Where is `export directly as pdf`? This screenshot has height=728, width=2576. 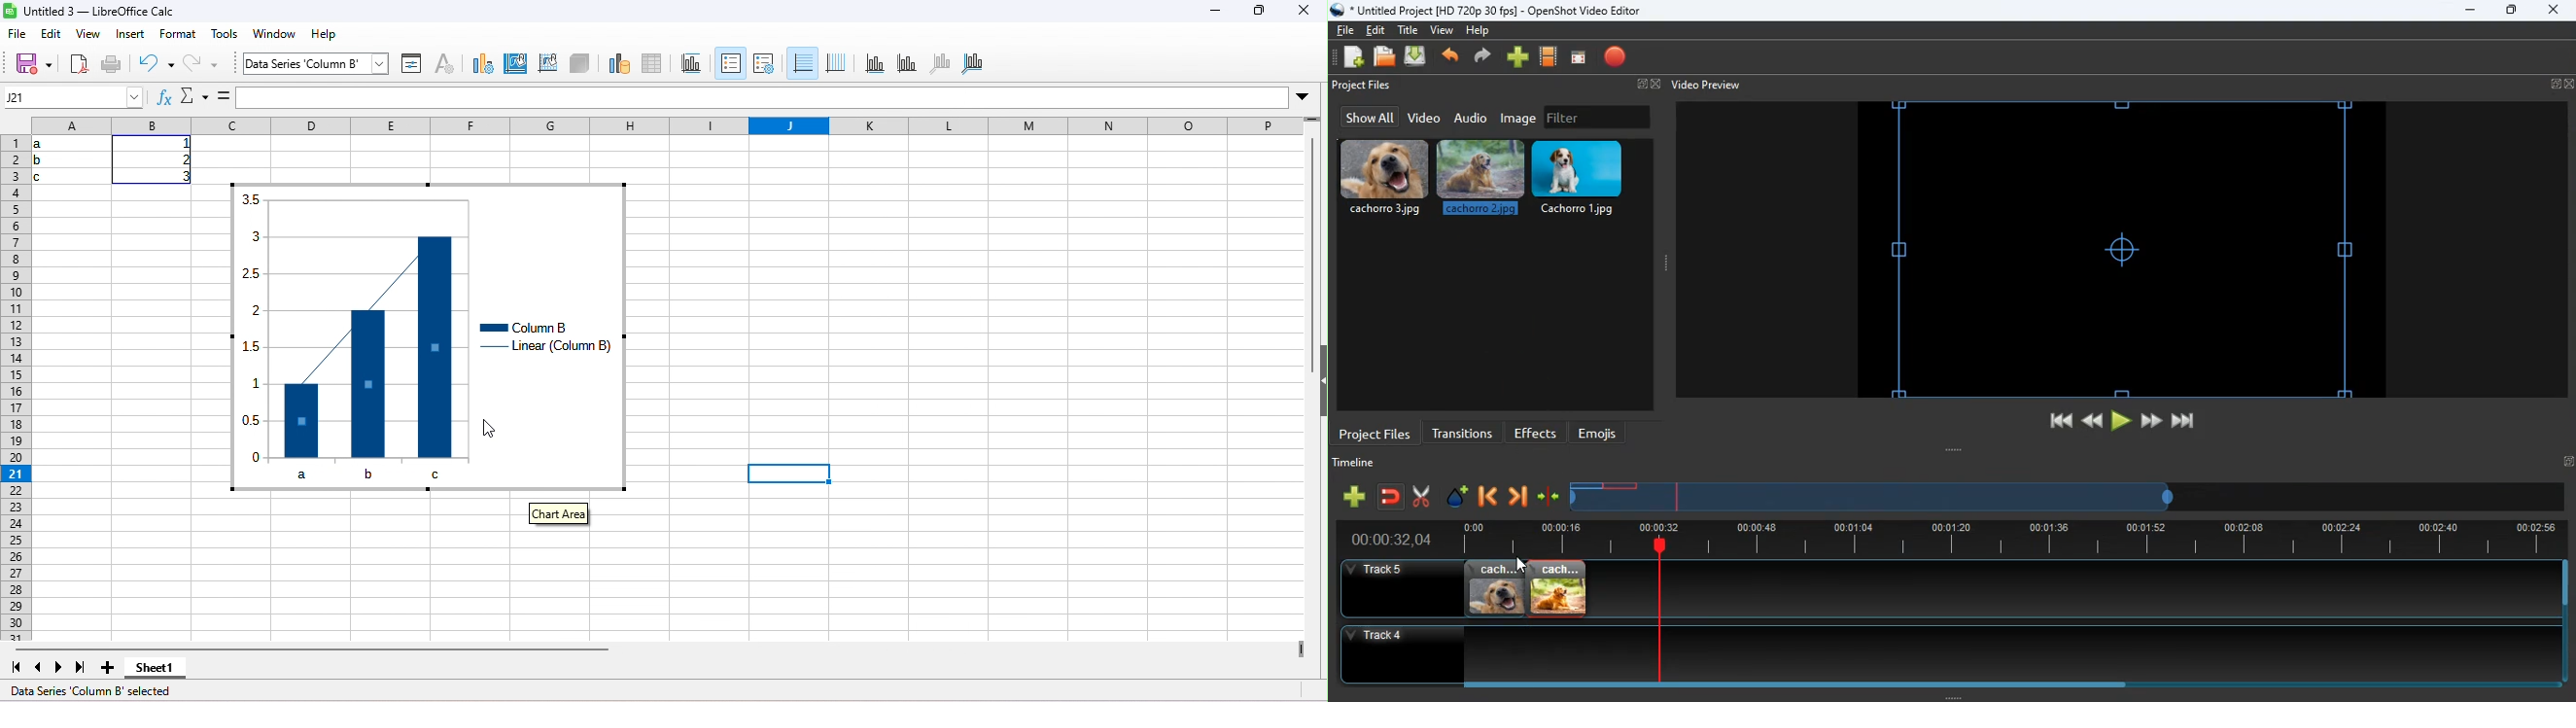 export directly as pdf is located at coordinates (80, 65).